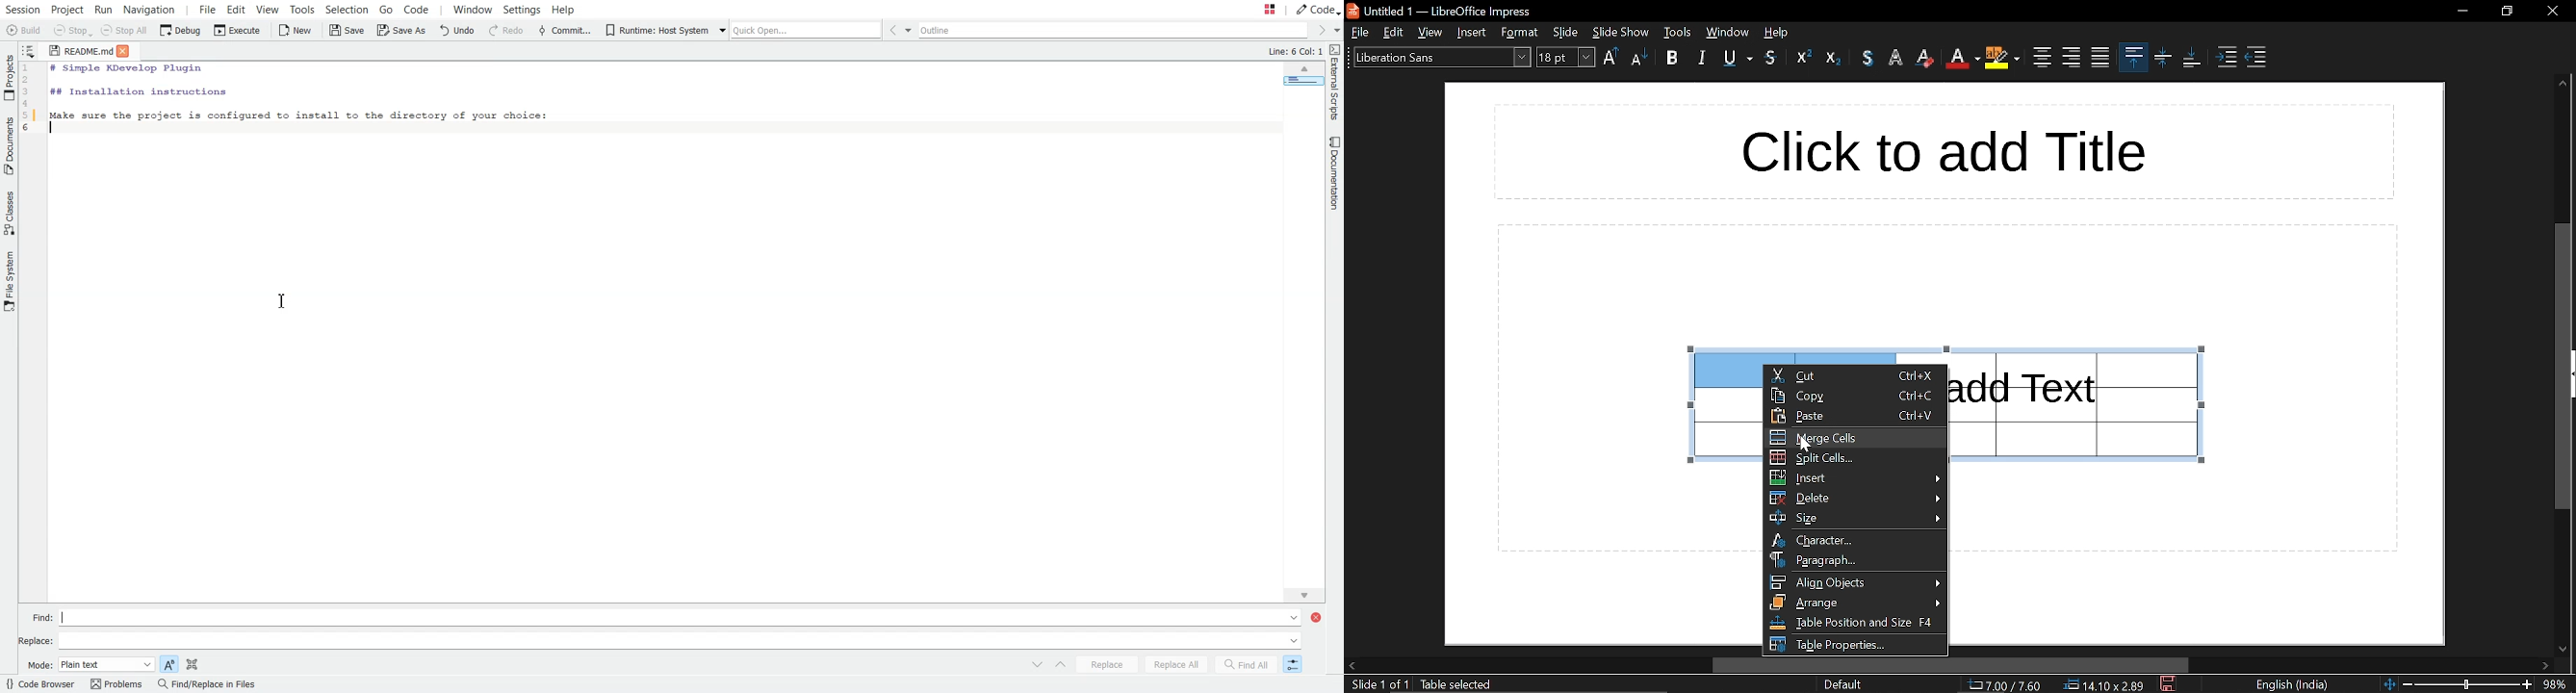 This screenshot has height=700, width=2576. I want to click on move down, so click(2564, 648).